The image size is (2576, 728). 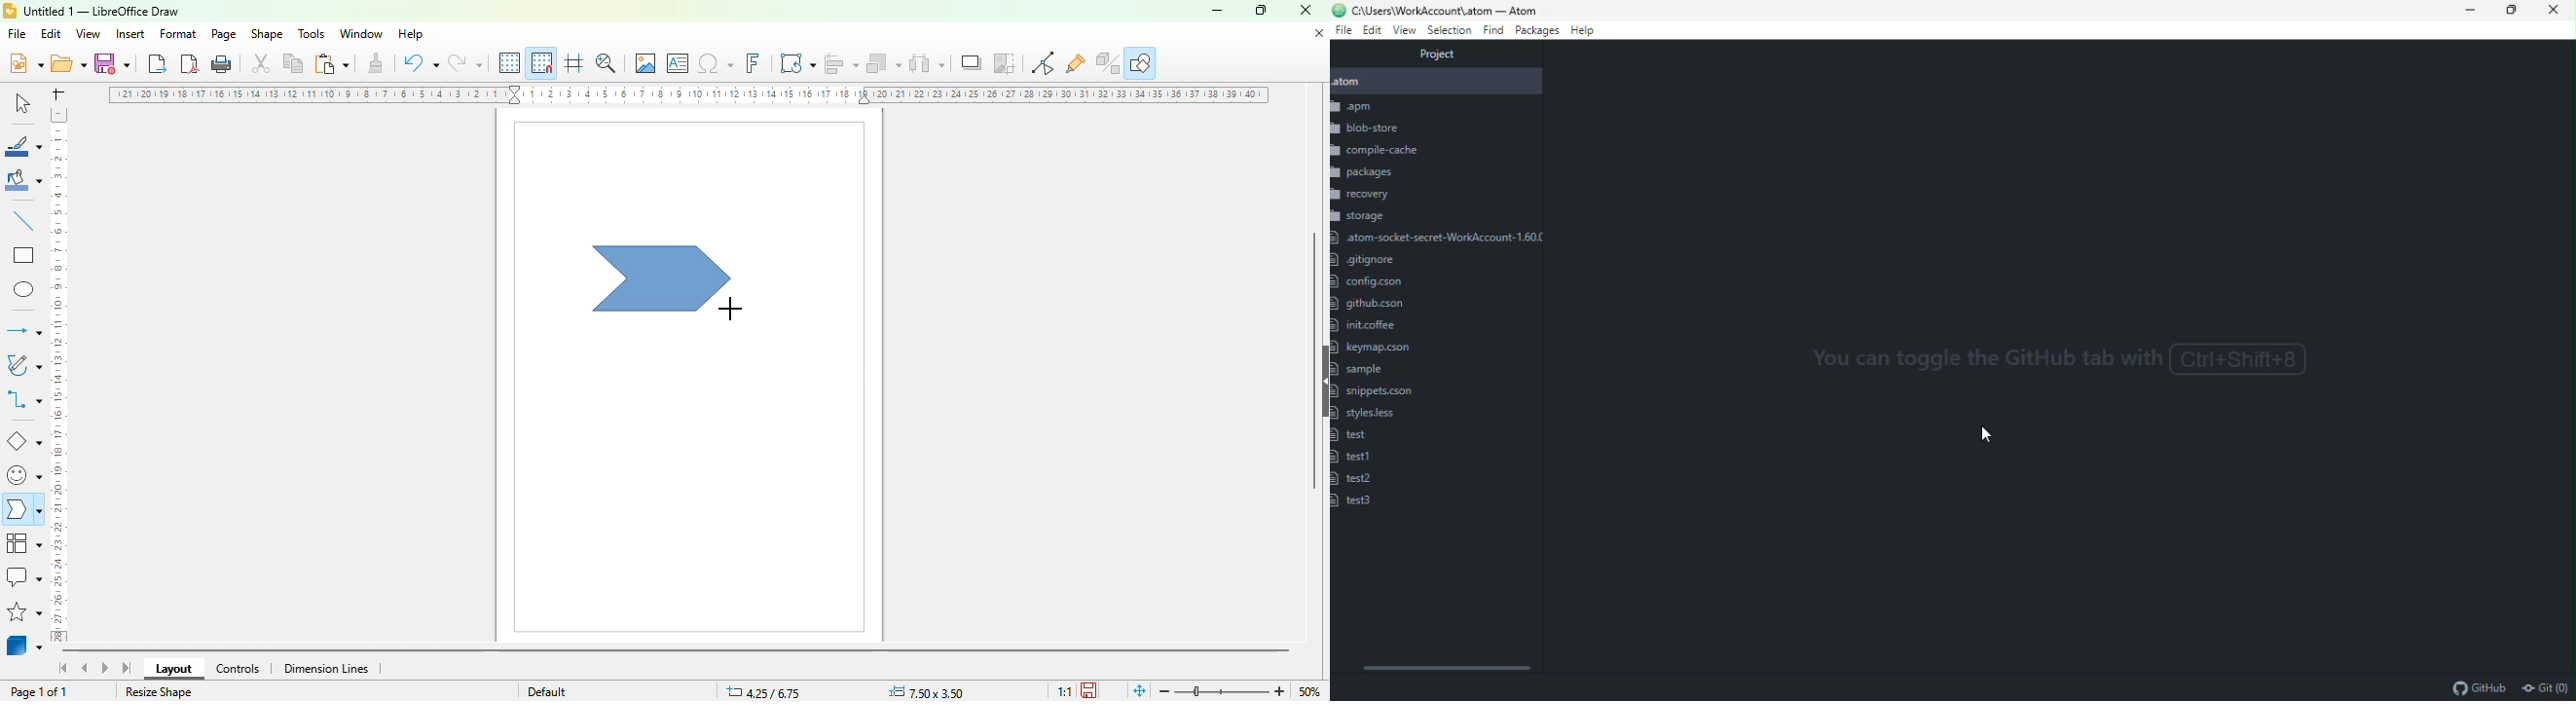 I want to click on Mouse pointer, so click(x=1991, y=436).